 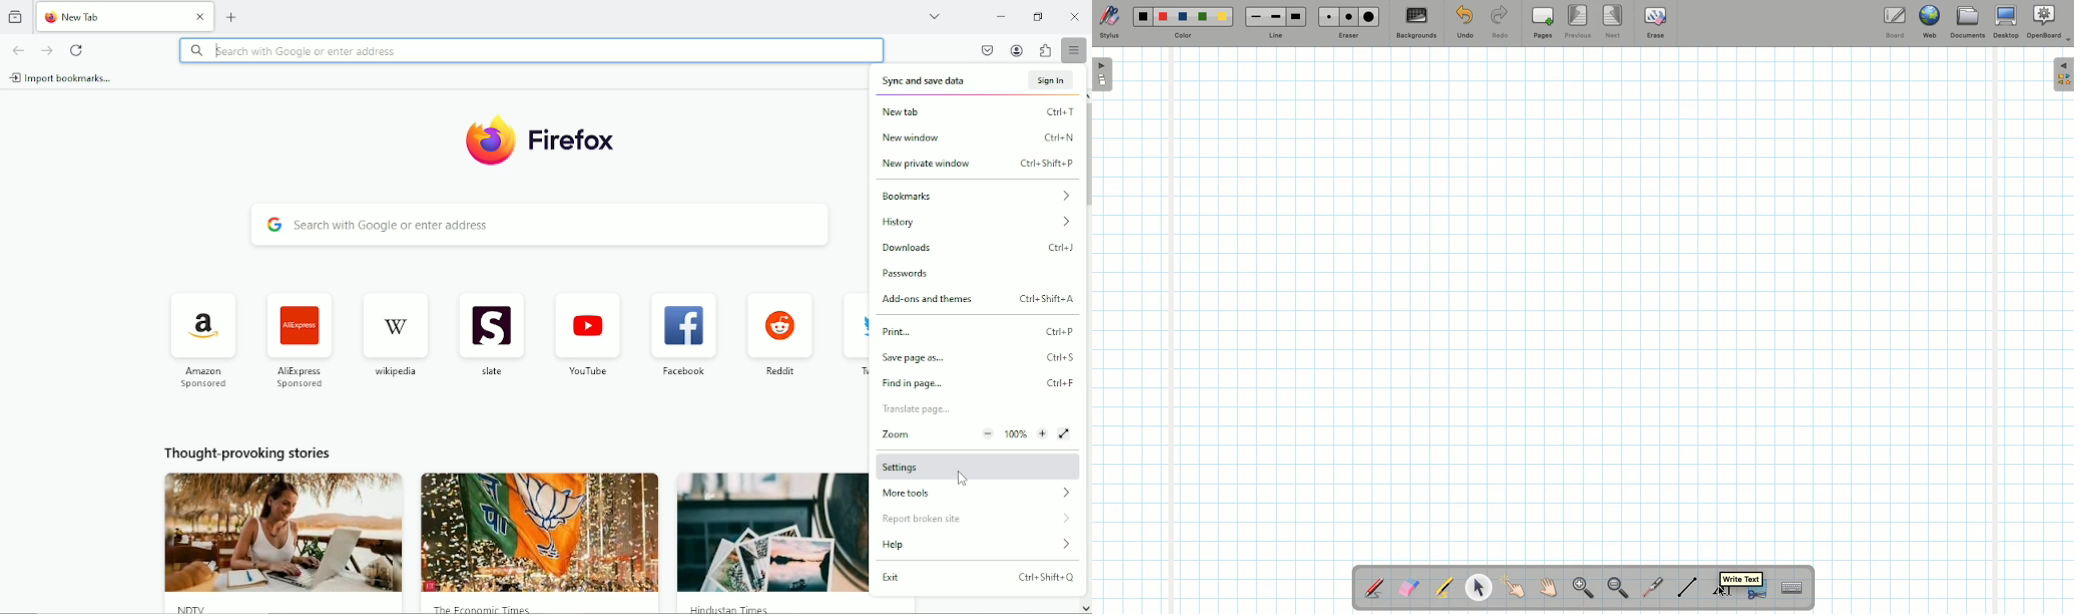 What do you see at coordinates (1183, 17) in the screenshot?
I see `Blue` at bounding box center [1183, 17].